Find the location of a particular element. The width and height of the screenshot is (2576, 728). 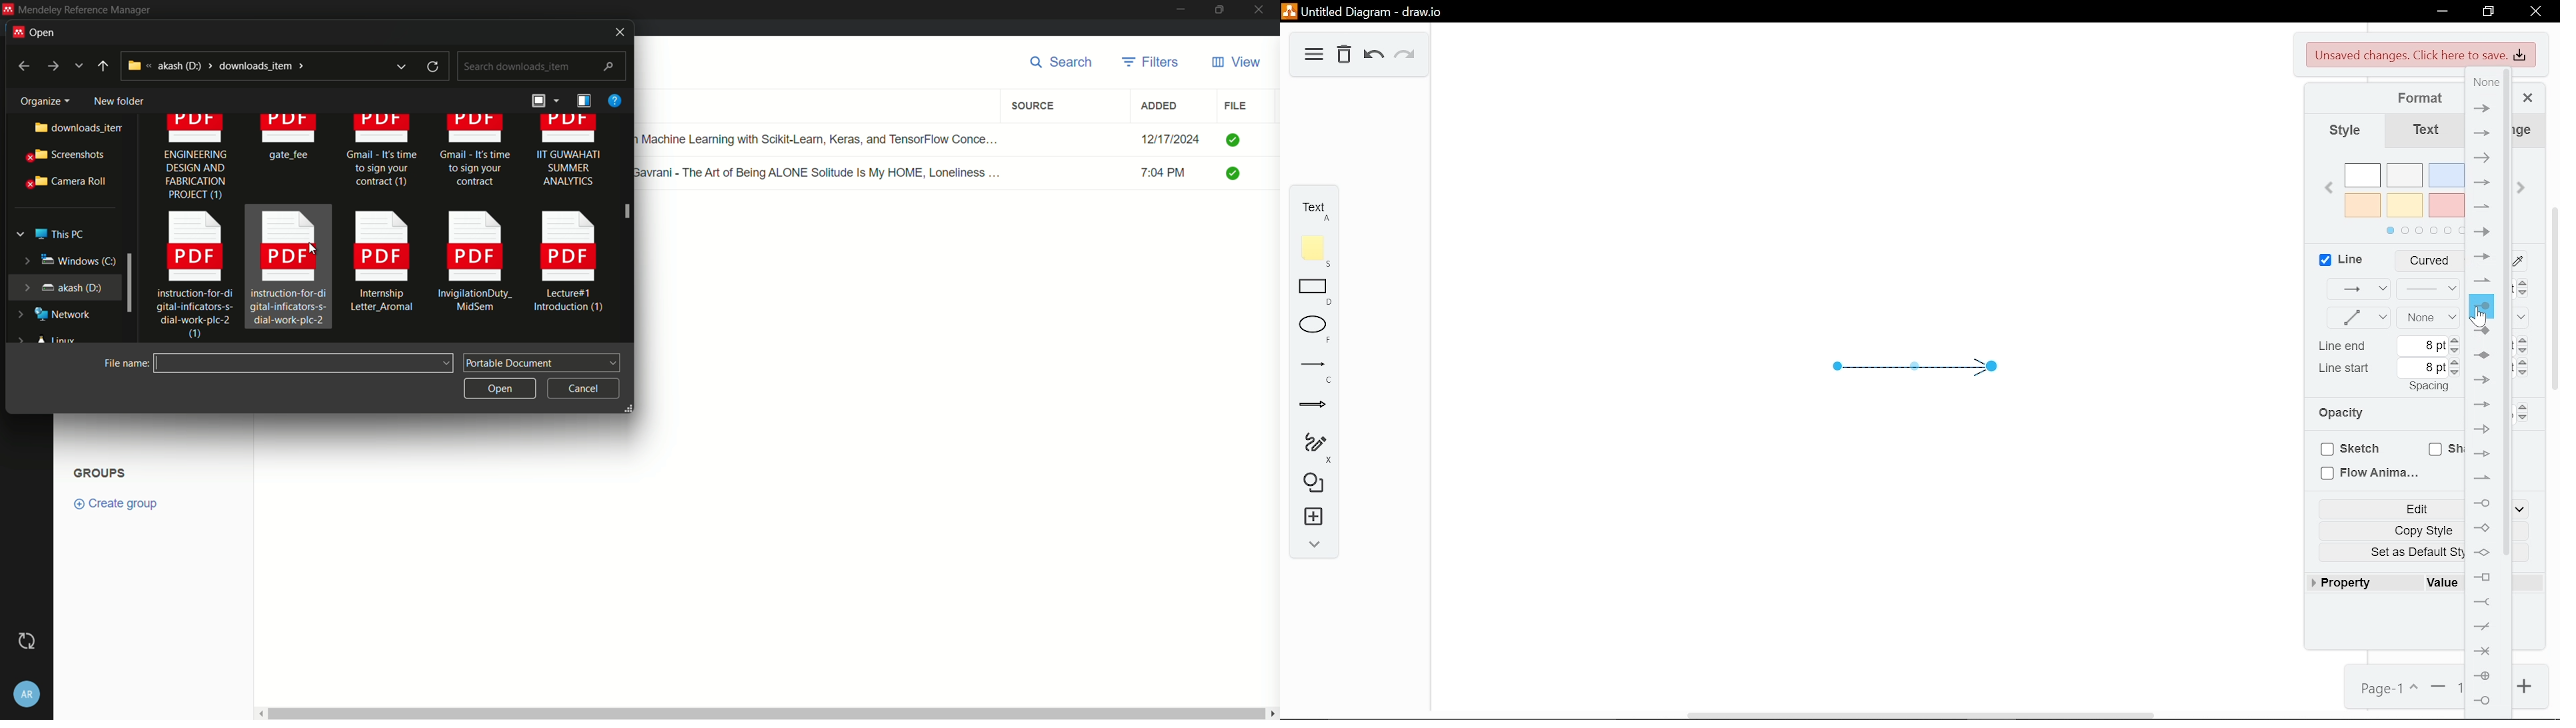

cursor is located at coordinates (630, 213).